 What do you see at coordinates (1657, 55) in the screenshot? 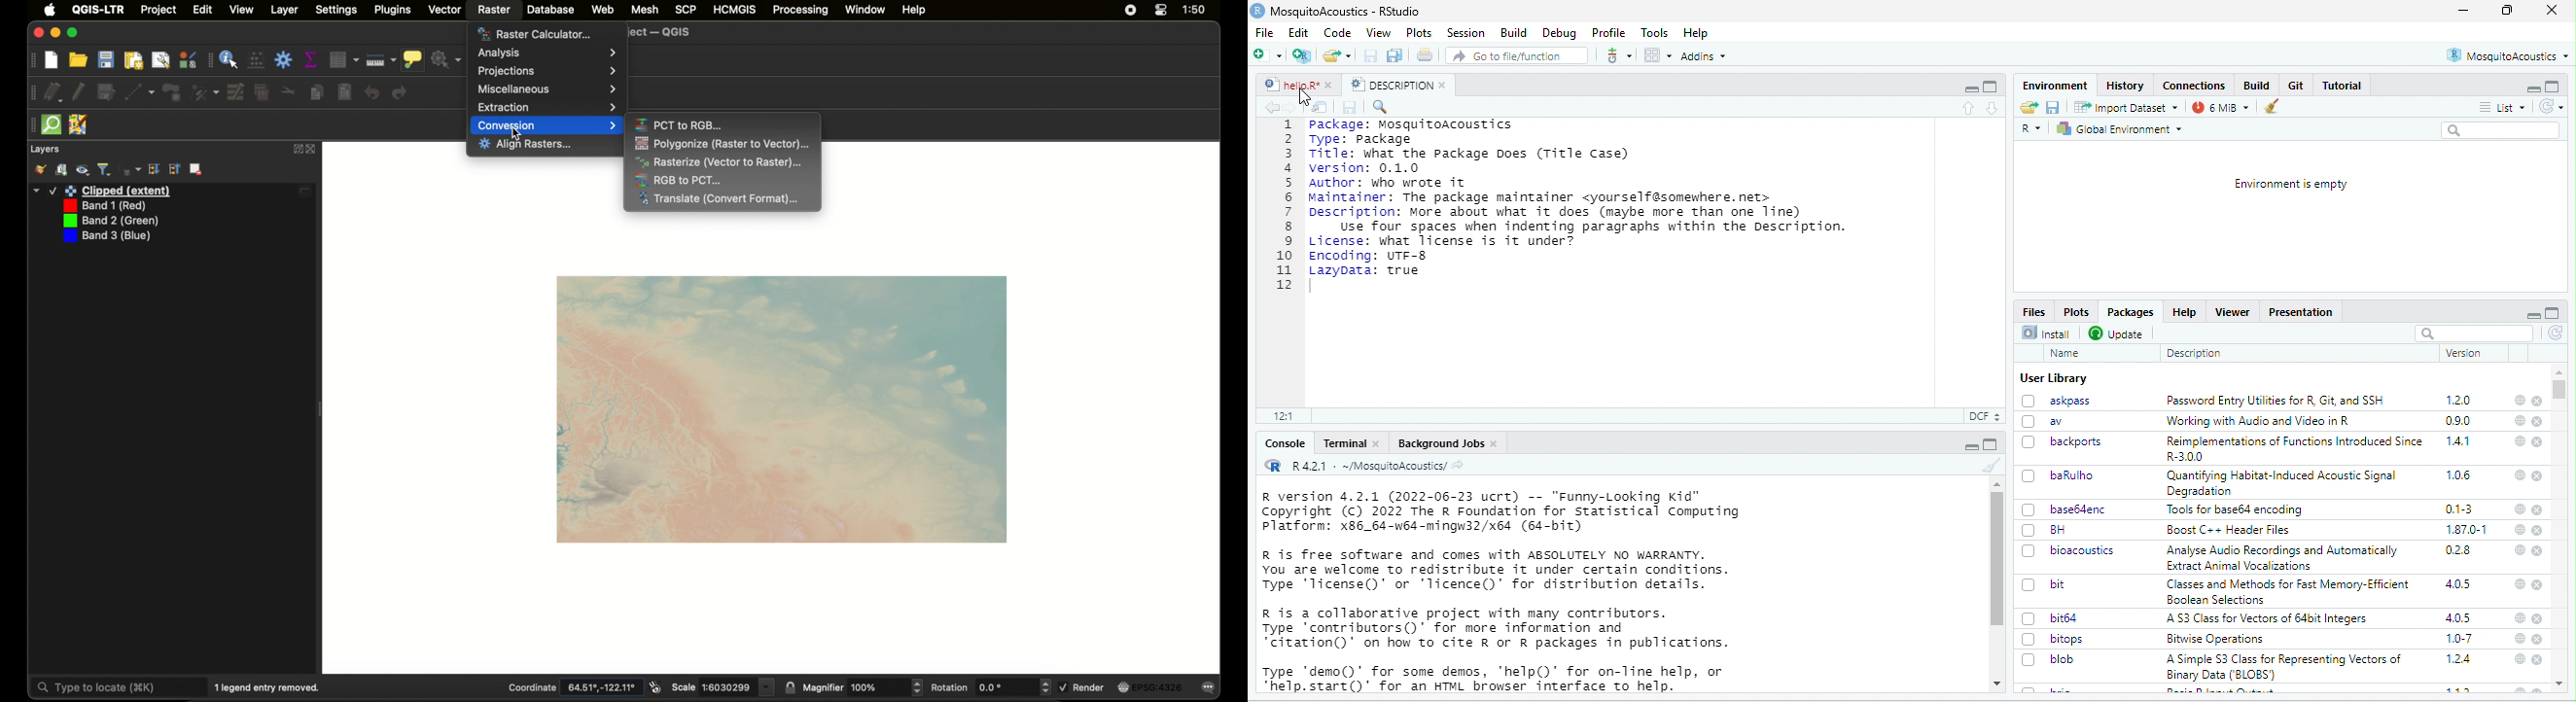
I see `workspace panes` at bounding box center [1657, 55].